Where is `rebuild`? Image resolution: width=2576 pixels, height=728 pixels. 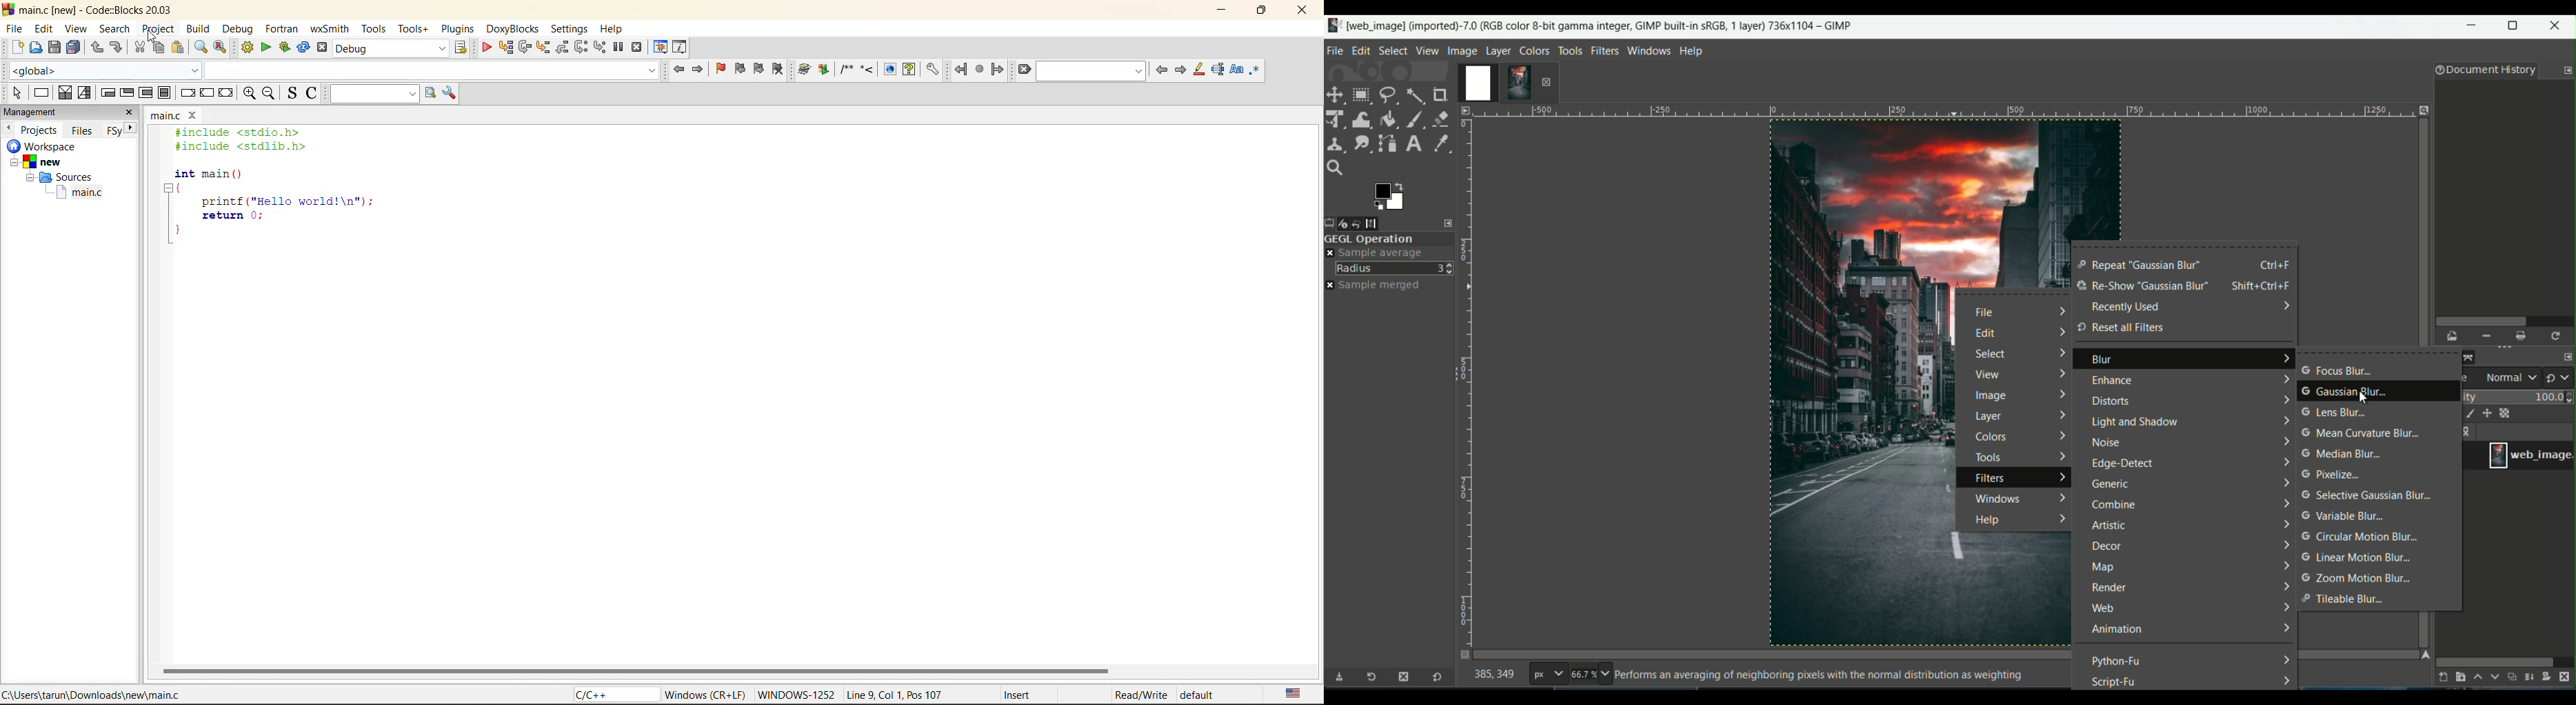 rebuild is located at coordinates (305, 47).